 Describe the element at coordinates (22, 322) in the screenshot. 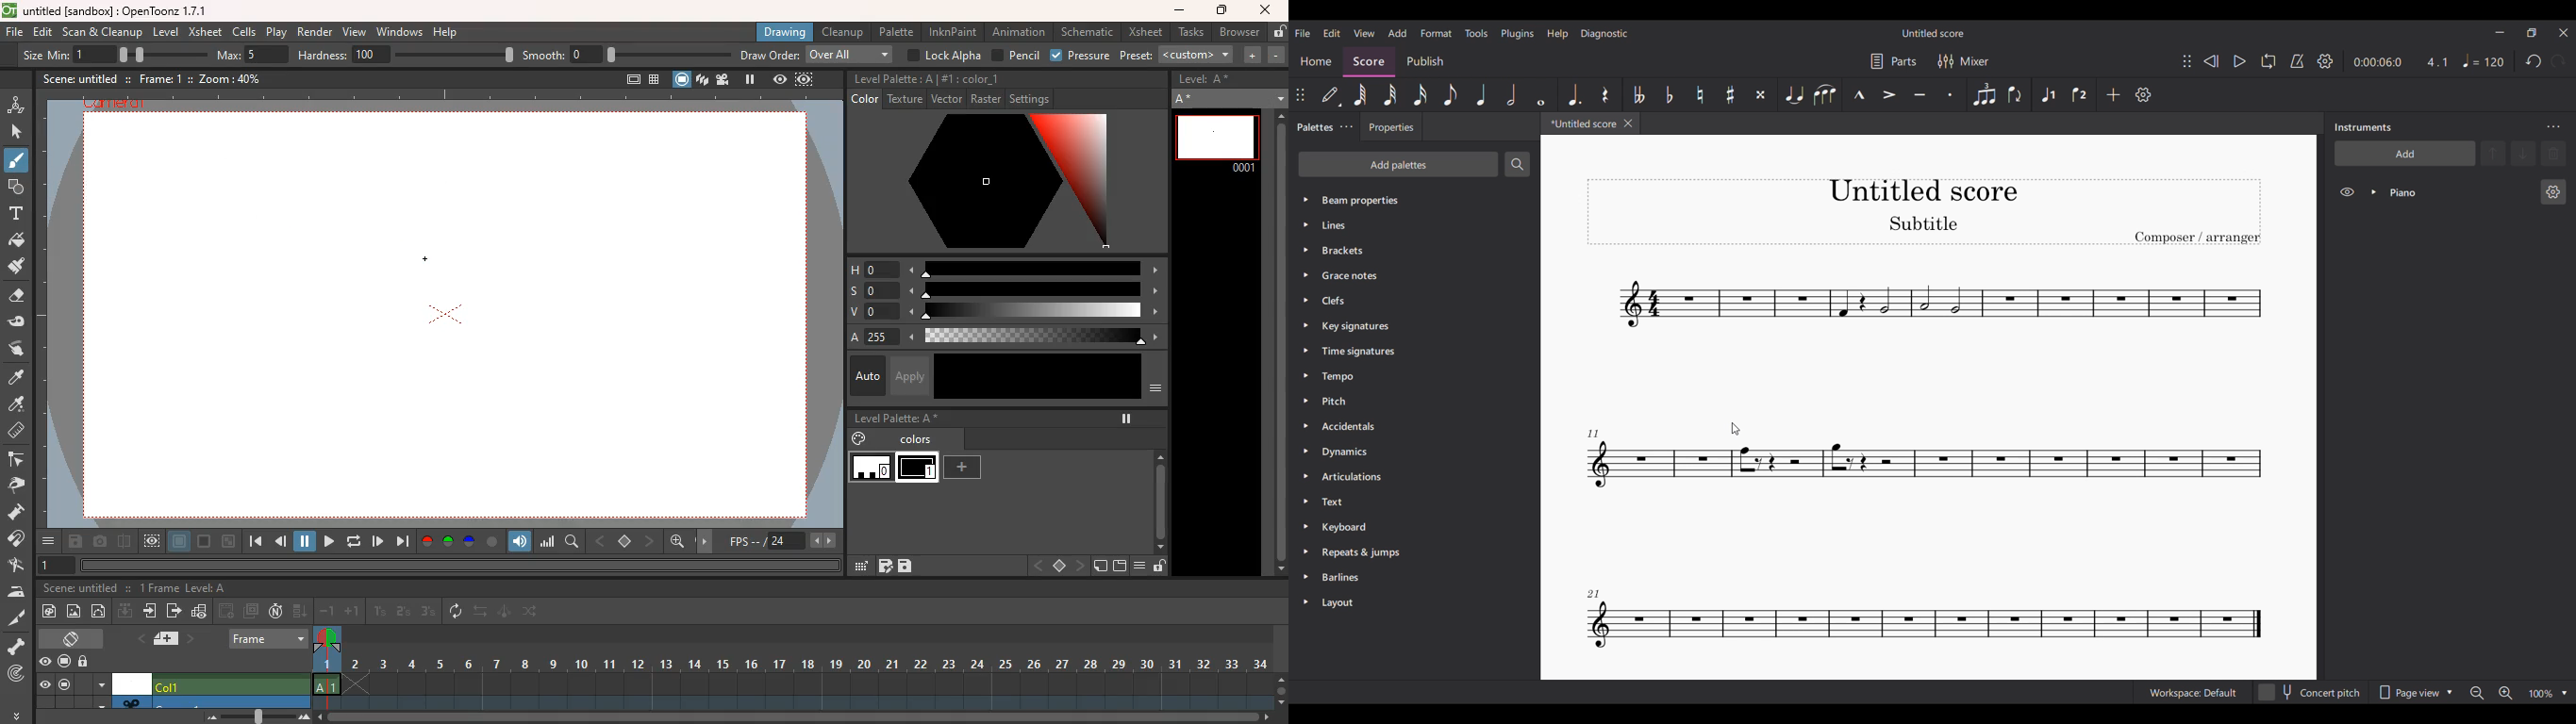

I see `edit` at that location.